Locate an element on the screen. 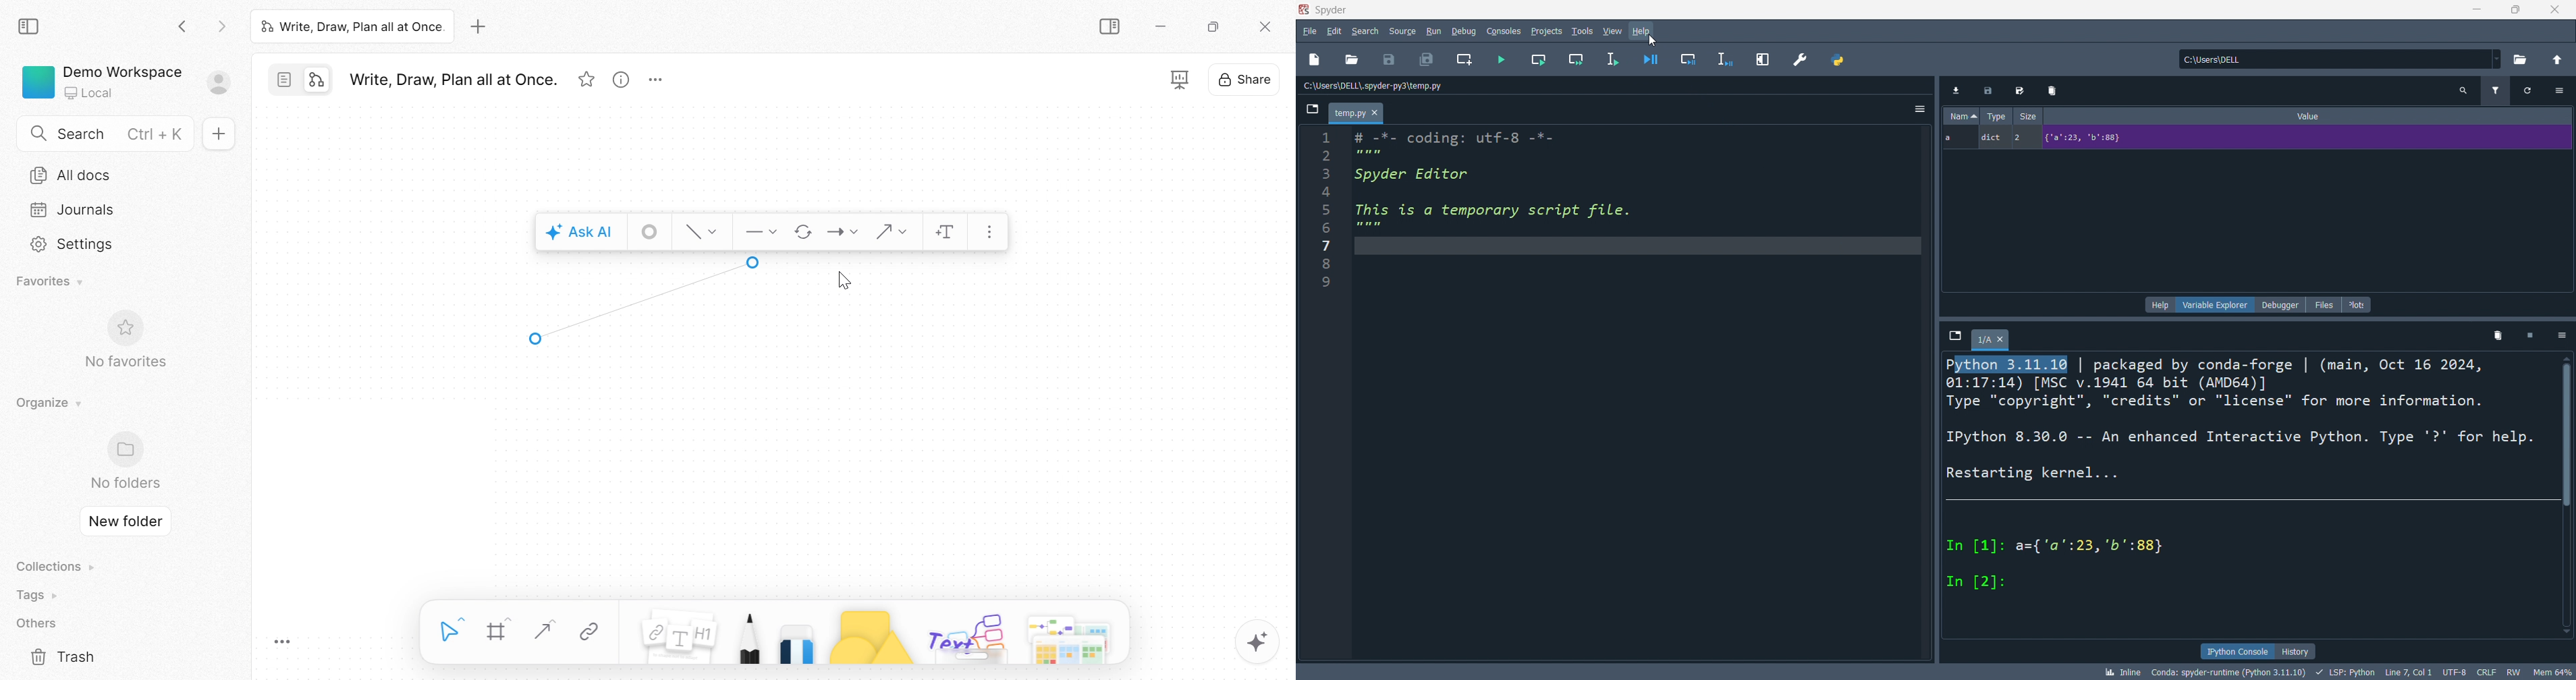 The width and height of the screenshot is (2576, 700). run file is located at coordinates (1502, 60).